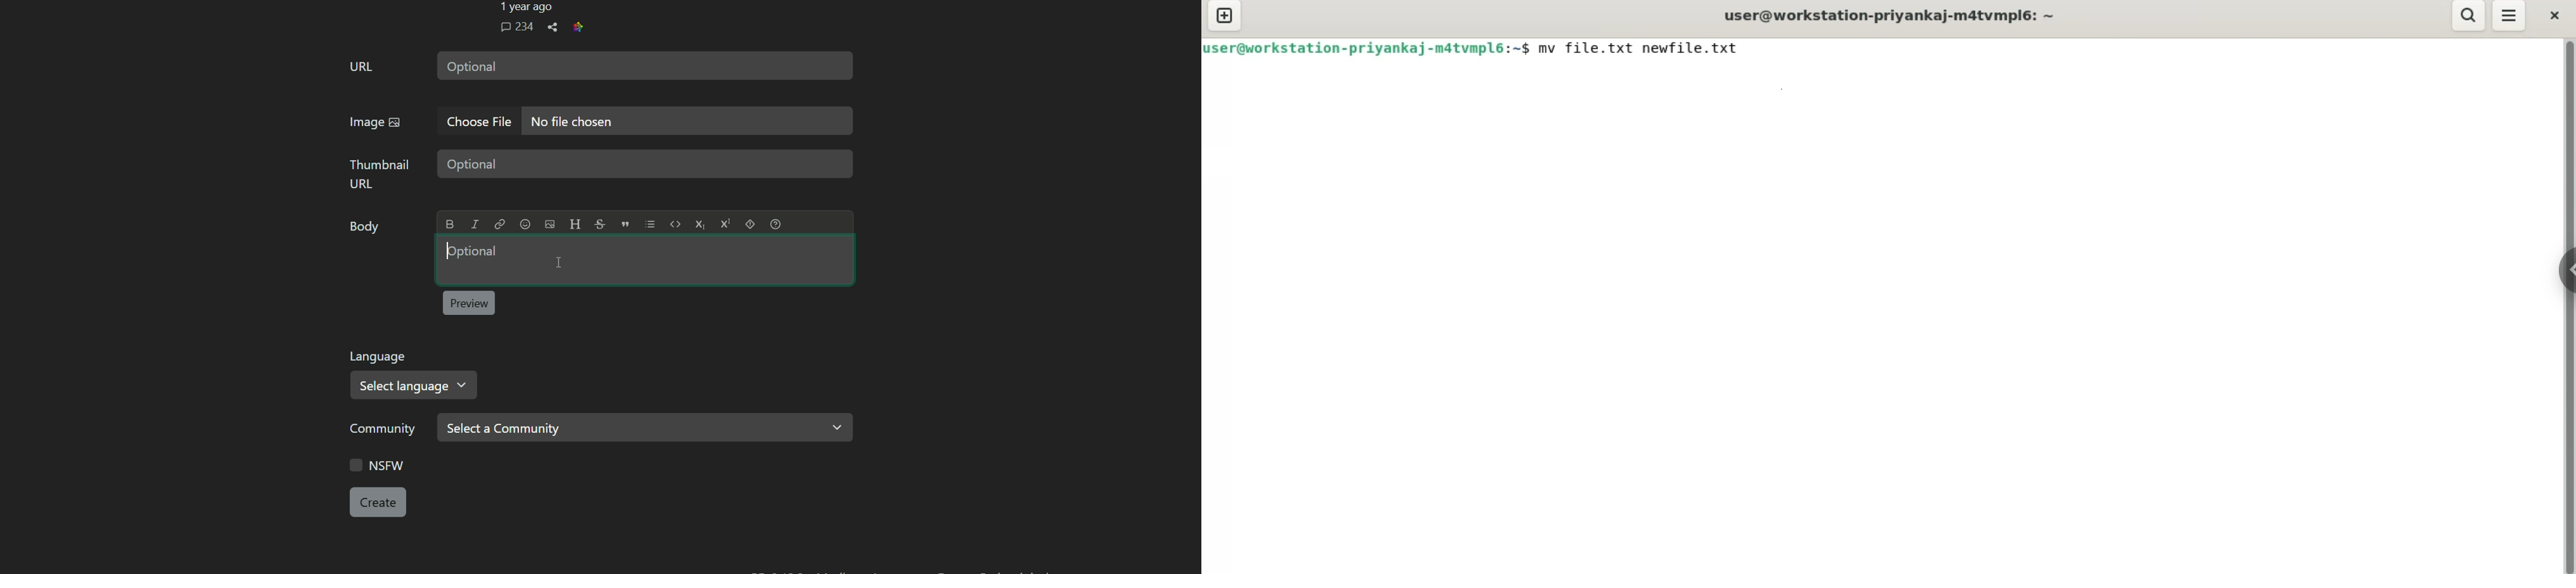  What do you see at coordinates (1224, 17) in the screenshot?
I see `new tab` at bounding box center [1224, 17].